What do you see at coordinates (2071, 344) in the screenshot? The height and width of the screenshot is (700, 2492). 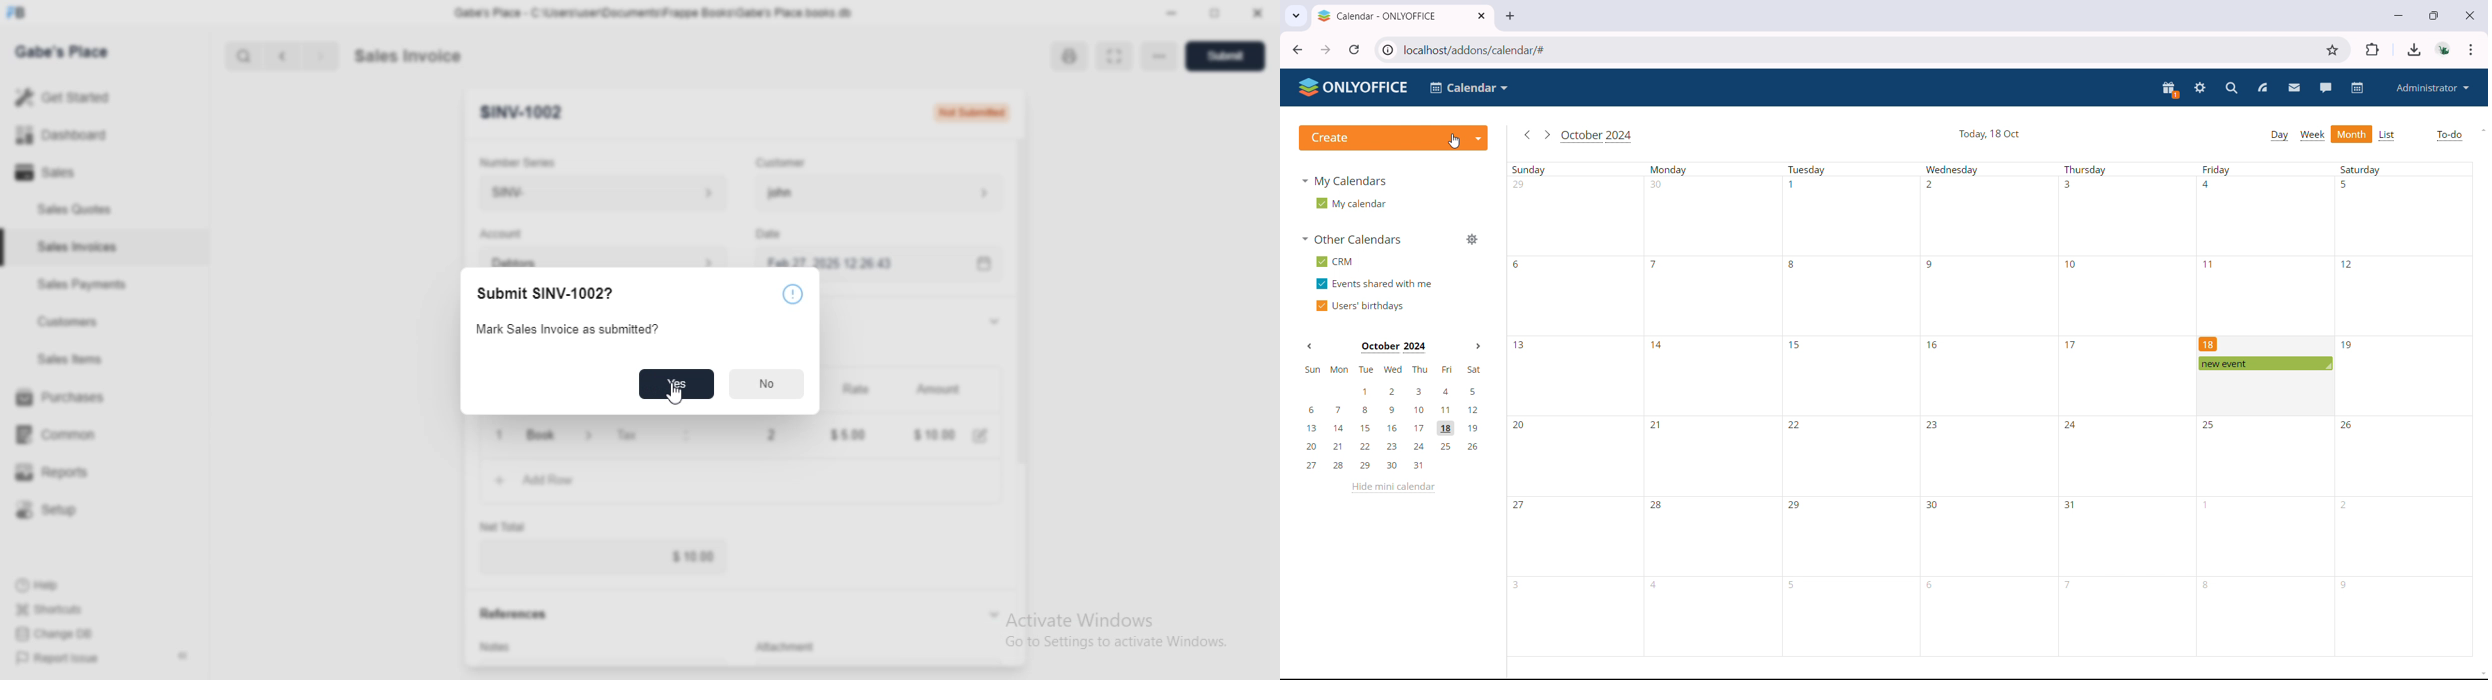 I see `17` at bounding box center [2071, 344].